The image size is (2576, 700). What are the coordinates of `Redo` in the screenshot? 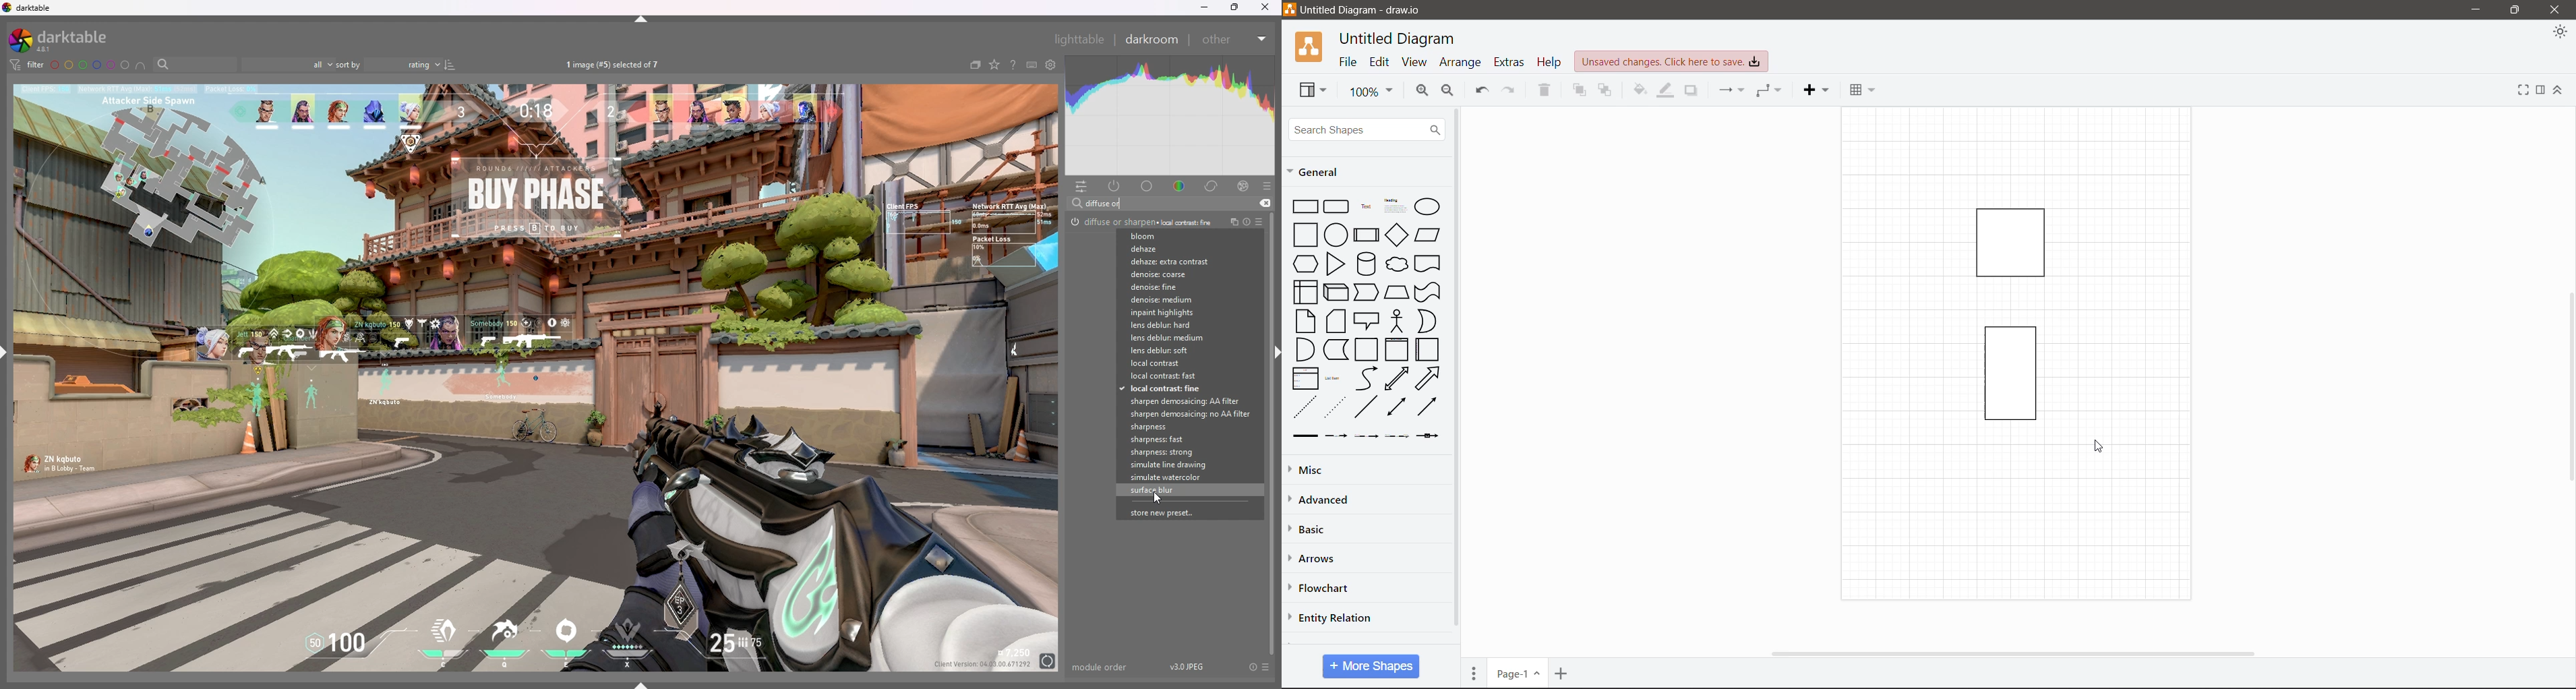 It's located at (1512, 91).